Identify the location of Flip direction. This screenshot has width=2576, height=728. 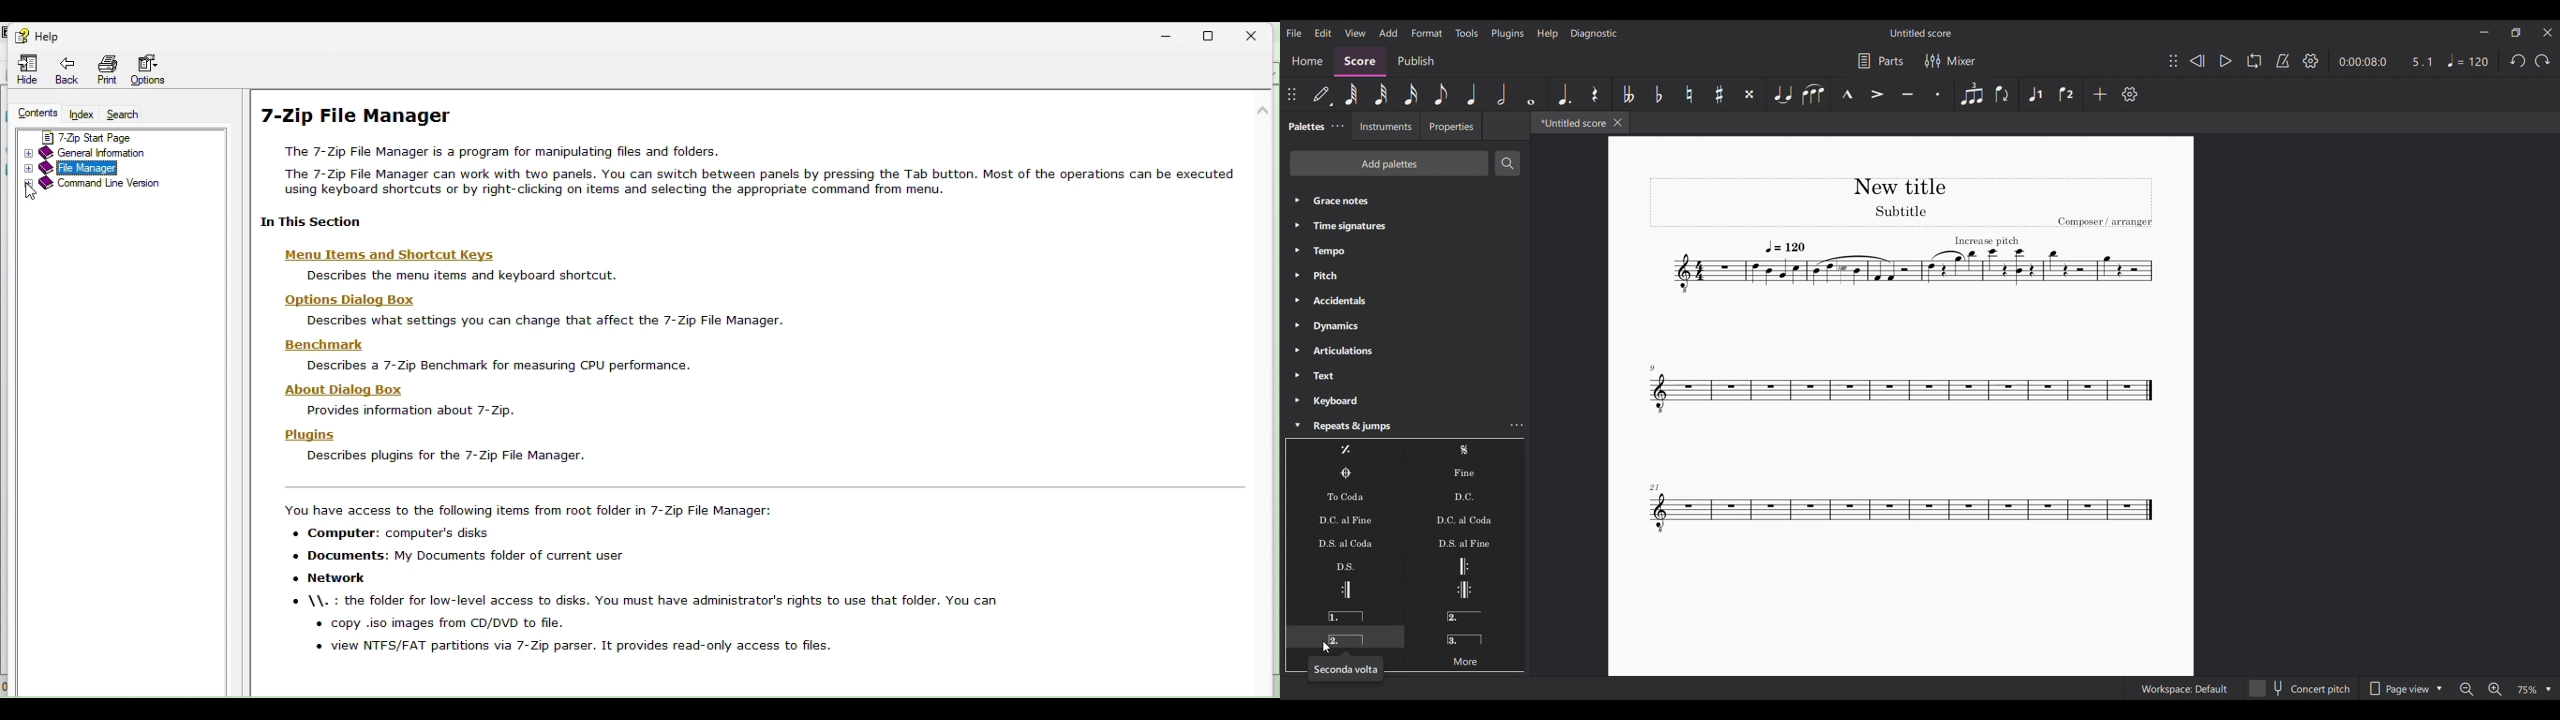
(2003, 94).